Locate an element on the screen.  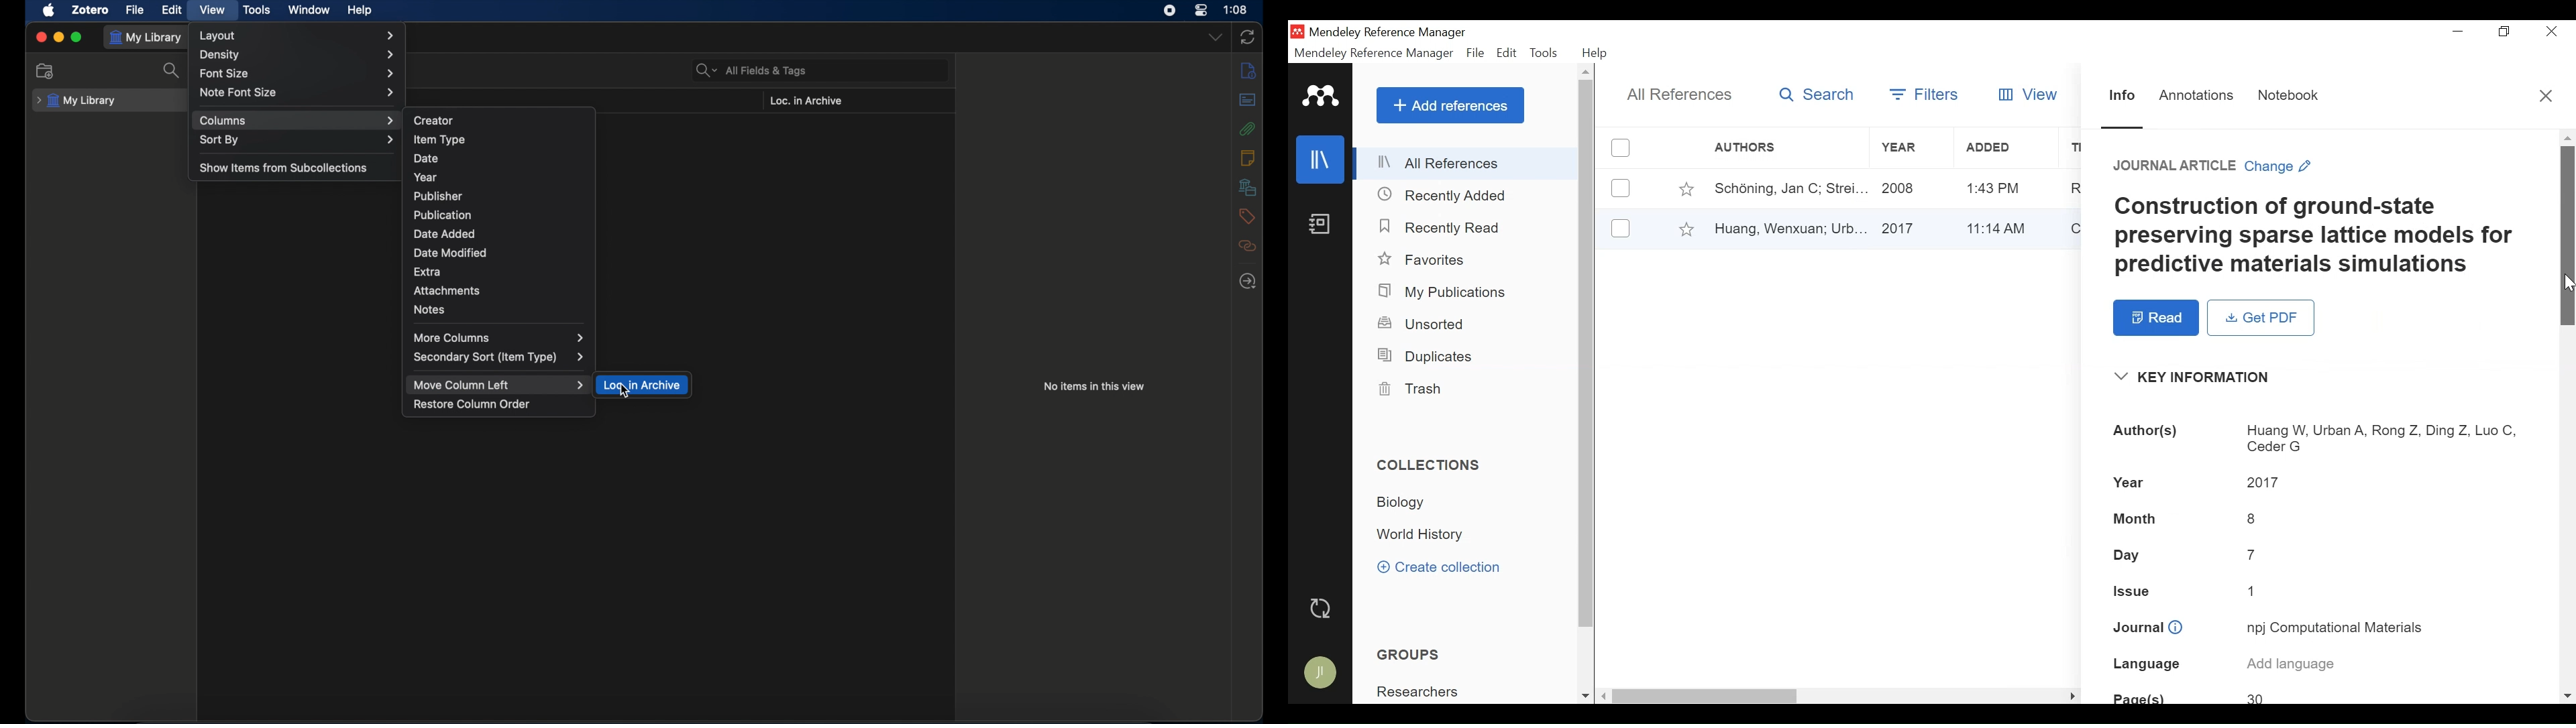
screen recorder is located at coordinates (1171, 11).